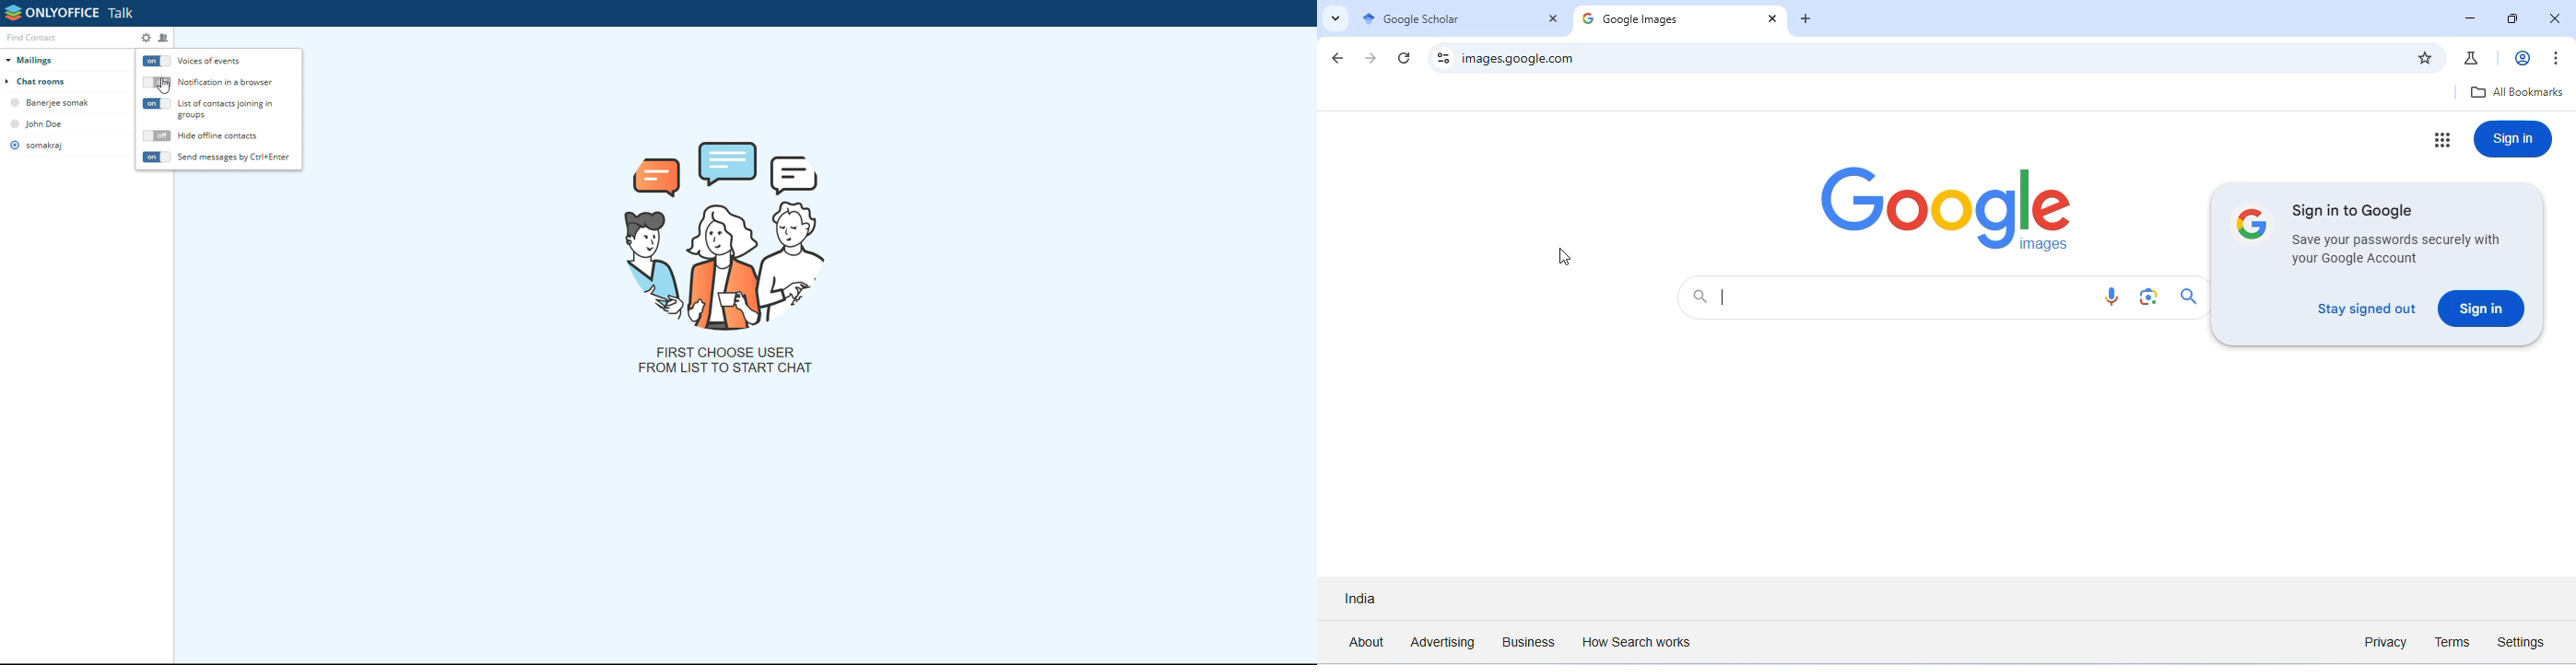 The width and height of the screenshot is (2576, 672). Describe the element at coordinates (165, 38) in the screenshot. I see `create chatroom` at that location.